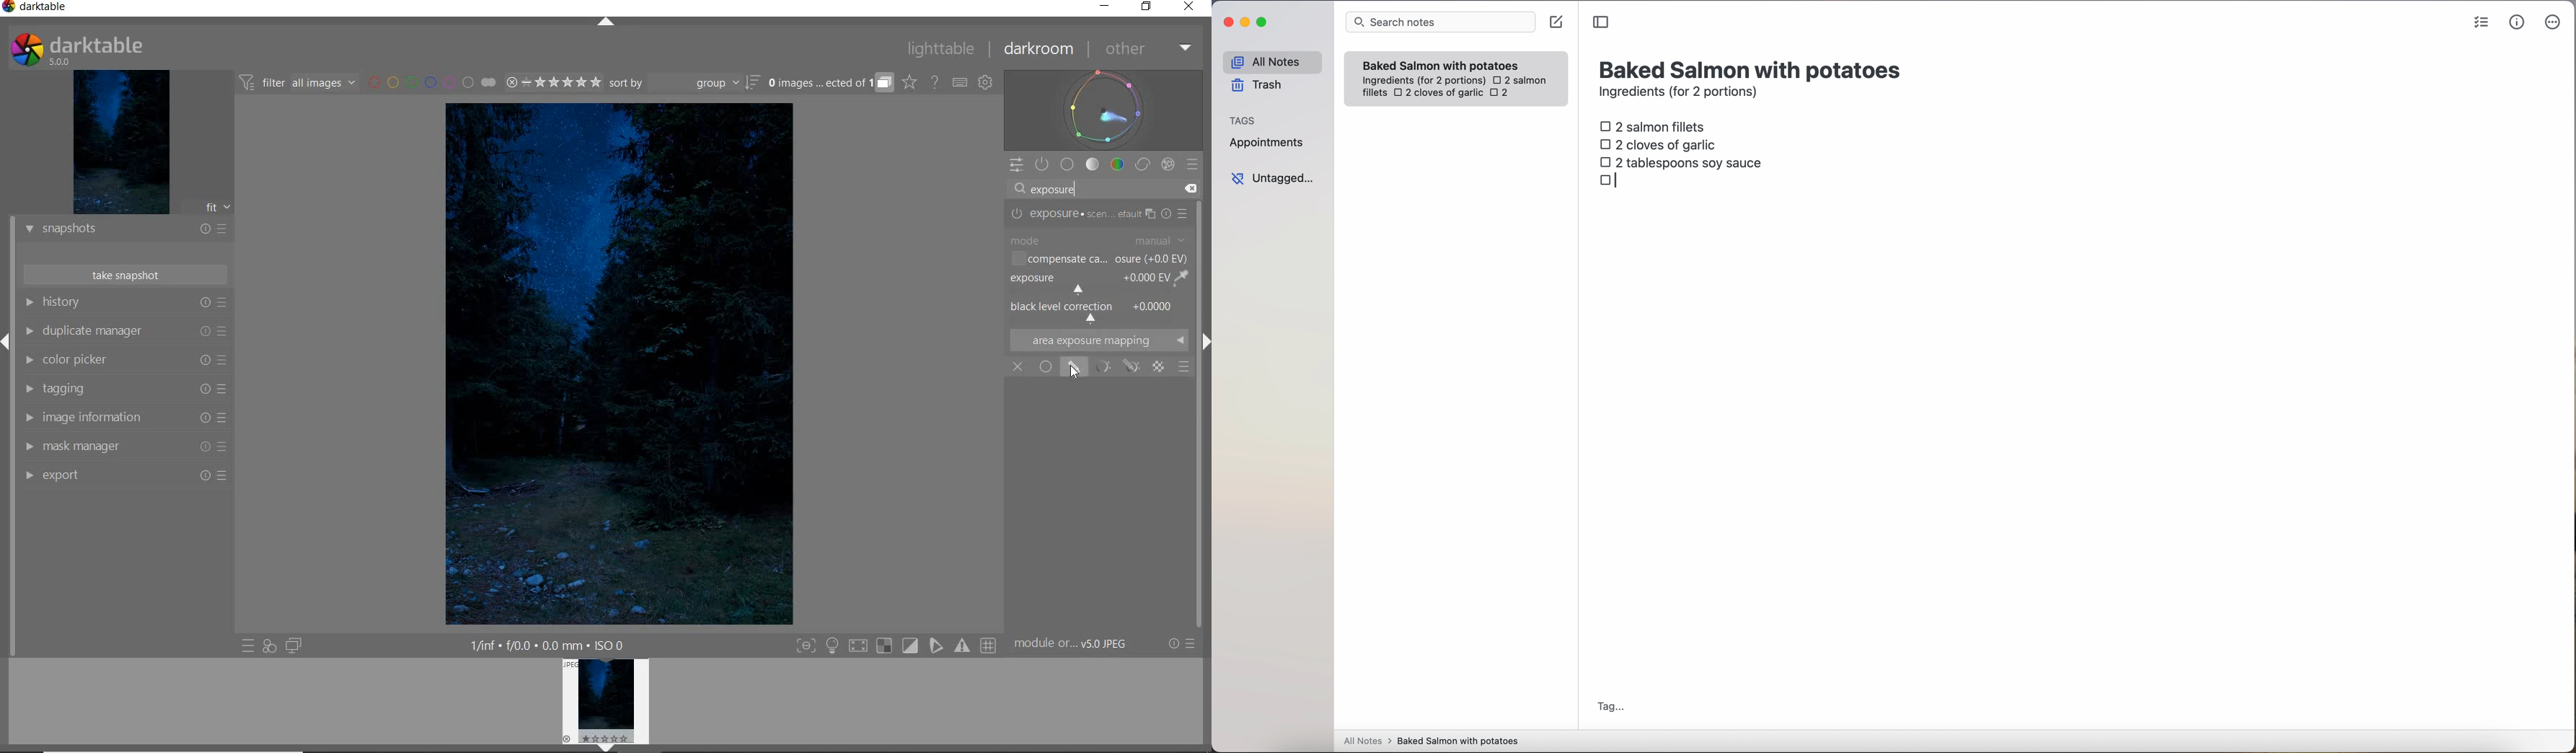 Image resolution: width=2576 pixels, height=756 pixels. What do you see at coordinates (125, 361) in the screenshot?
I see `COLOR PICKER` at bounding box center [125, 361].